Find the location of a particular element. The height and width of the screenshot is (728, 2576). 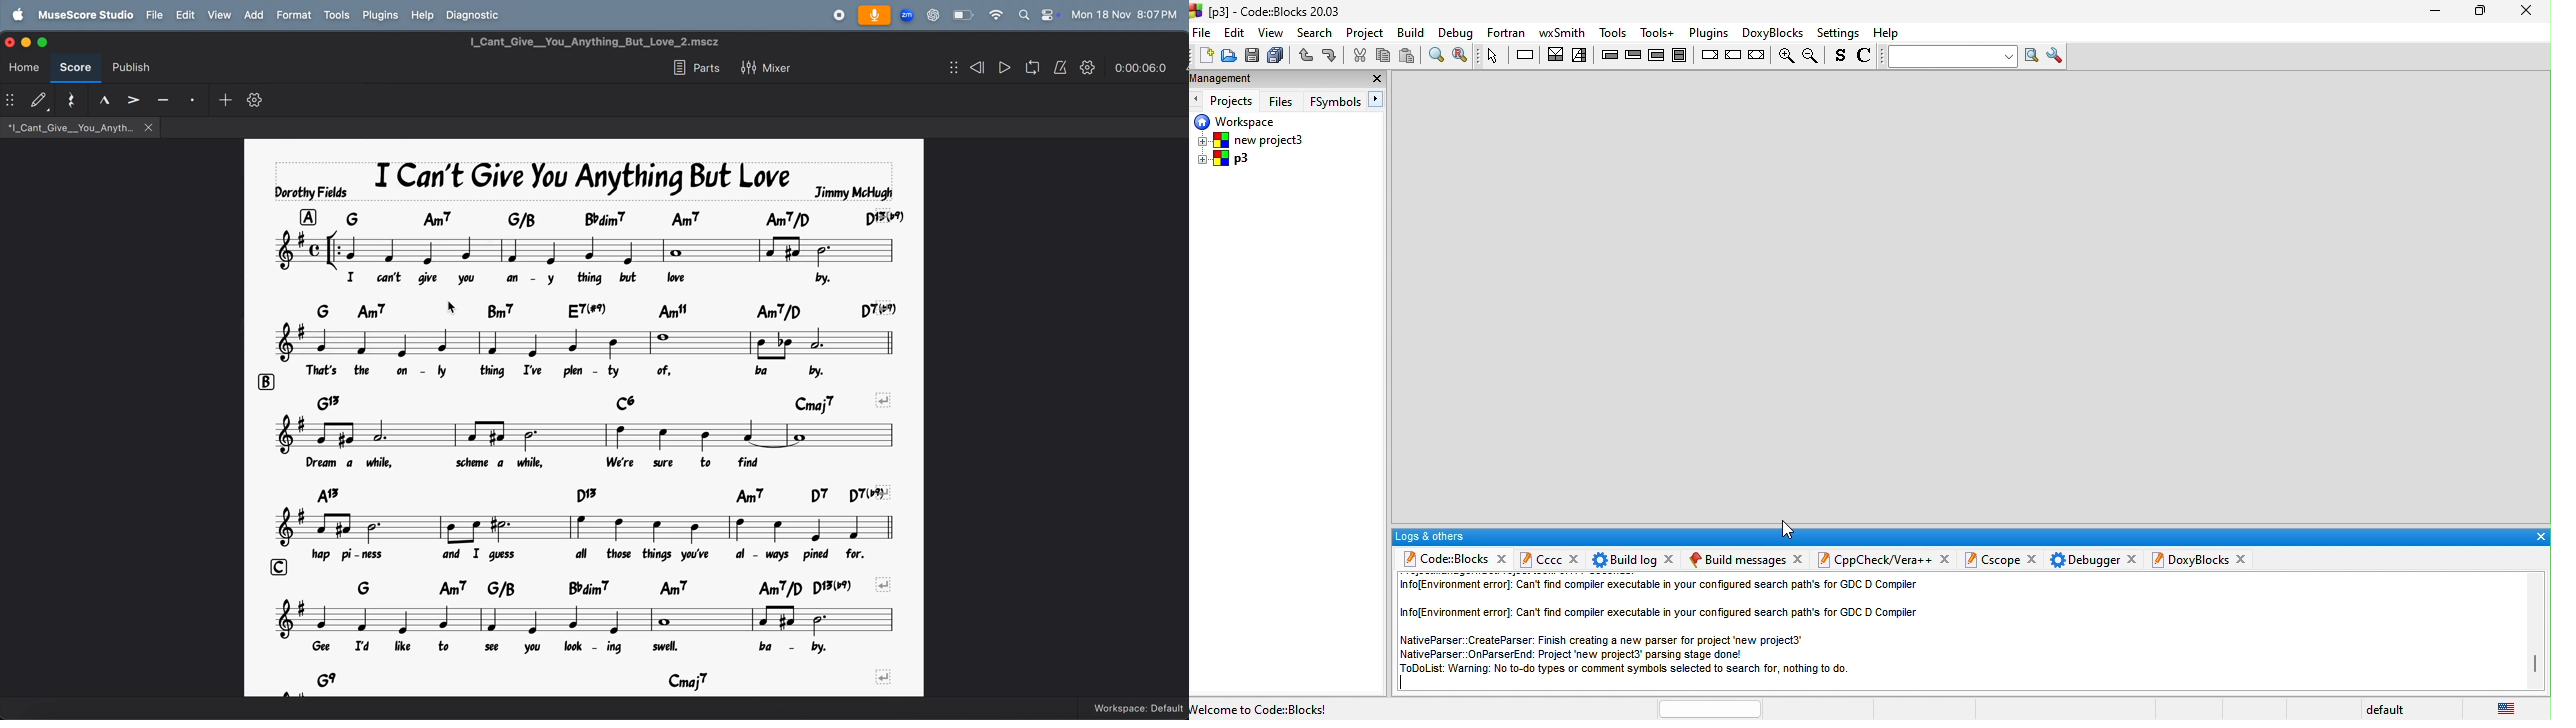

maximize is located at coordinates (2475, 12).